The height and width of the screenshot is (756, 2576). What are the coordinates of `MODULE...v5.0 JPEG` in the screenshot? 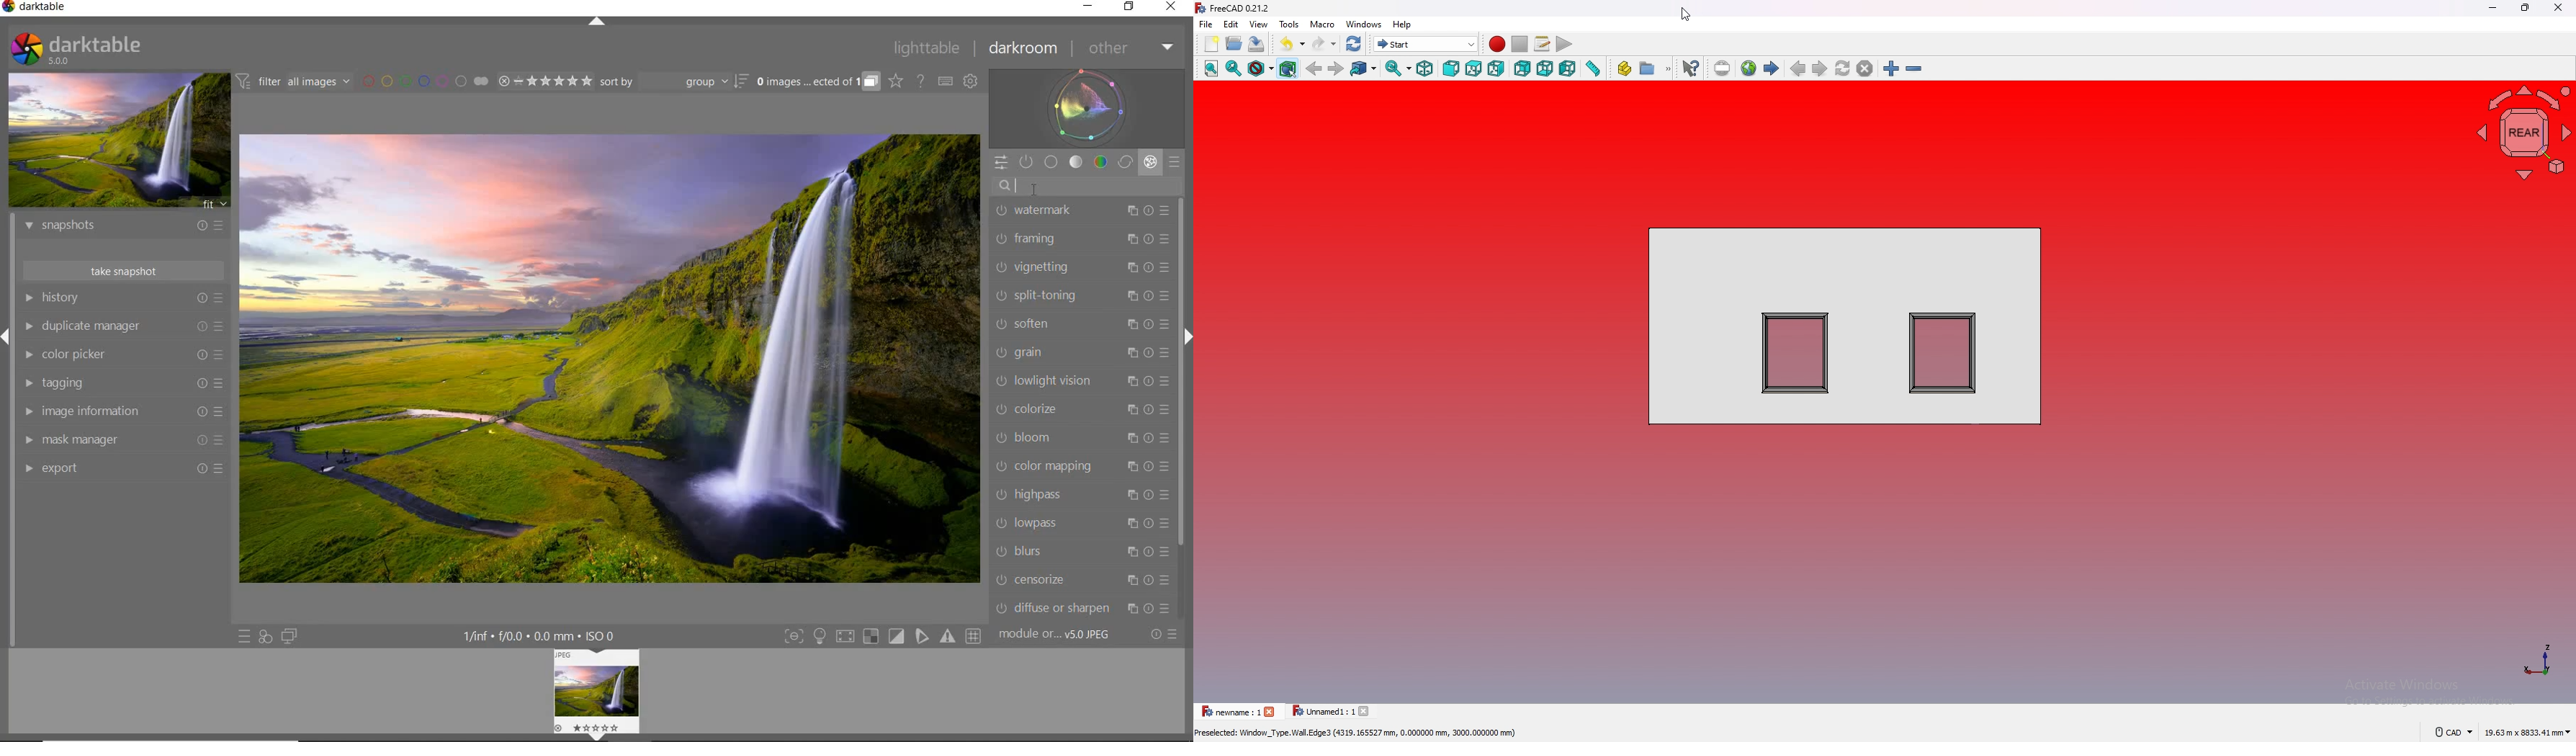 It's located at (1059, 635).